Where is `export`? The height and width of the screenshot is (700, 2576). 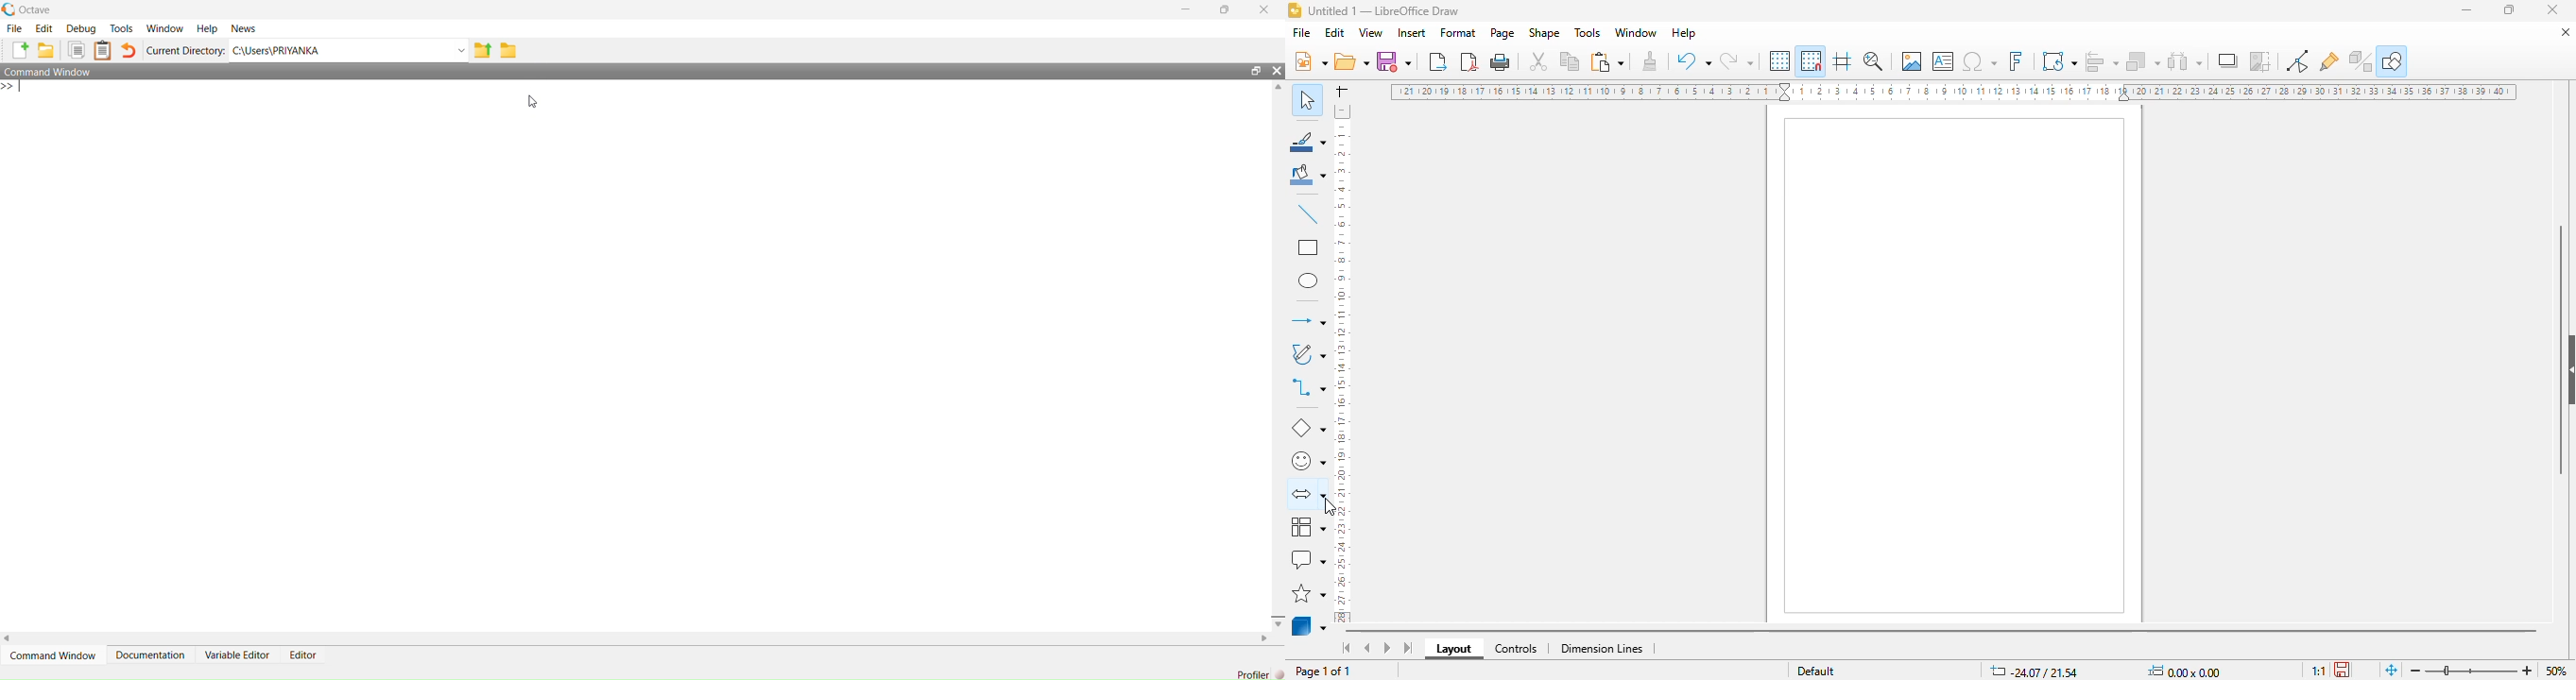 export is located at coordinates (1439, 61).